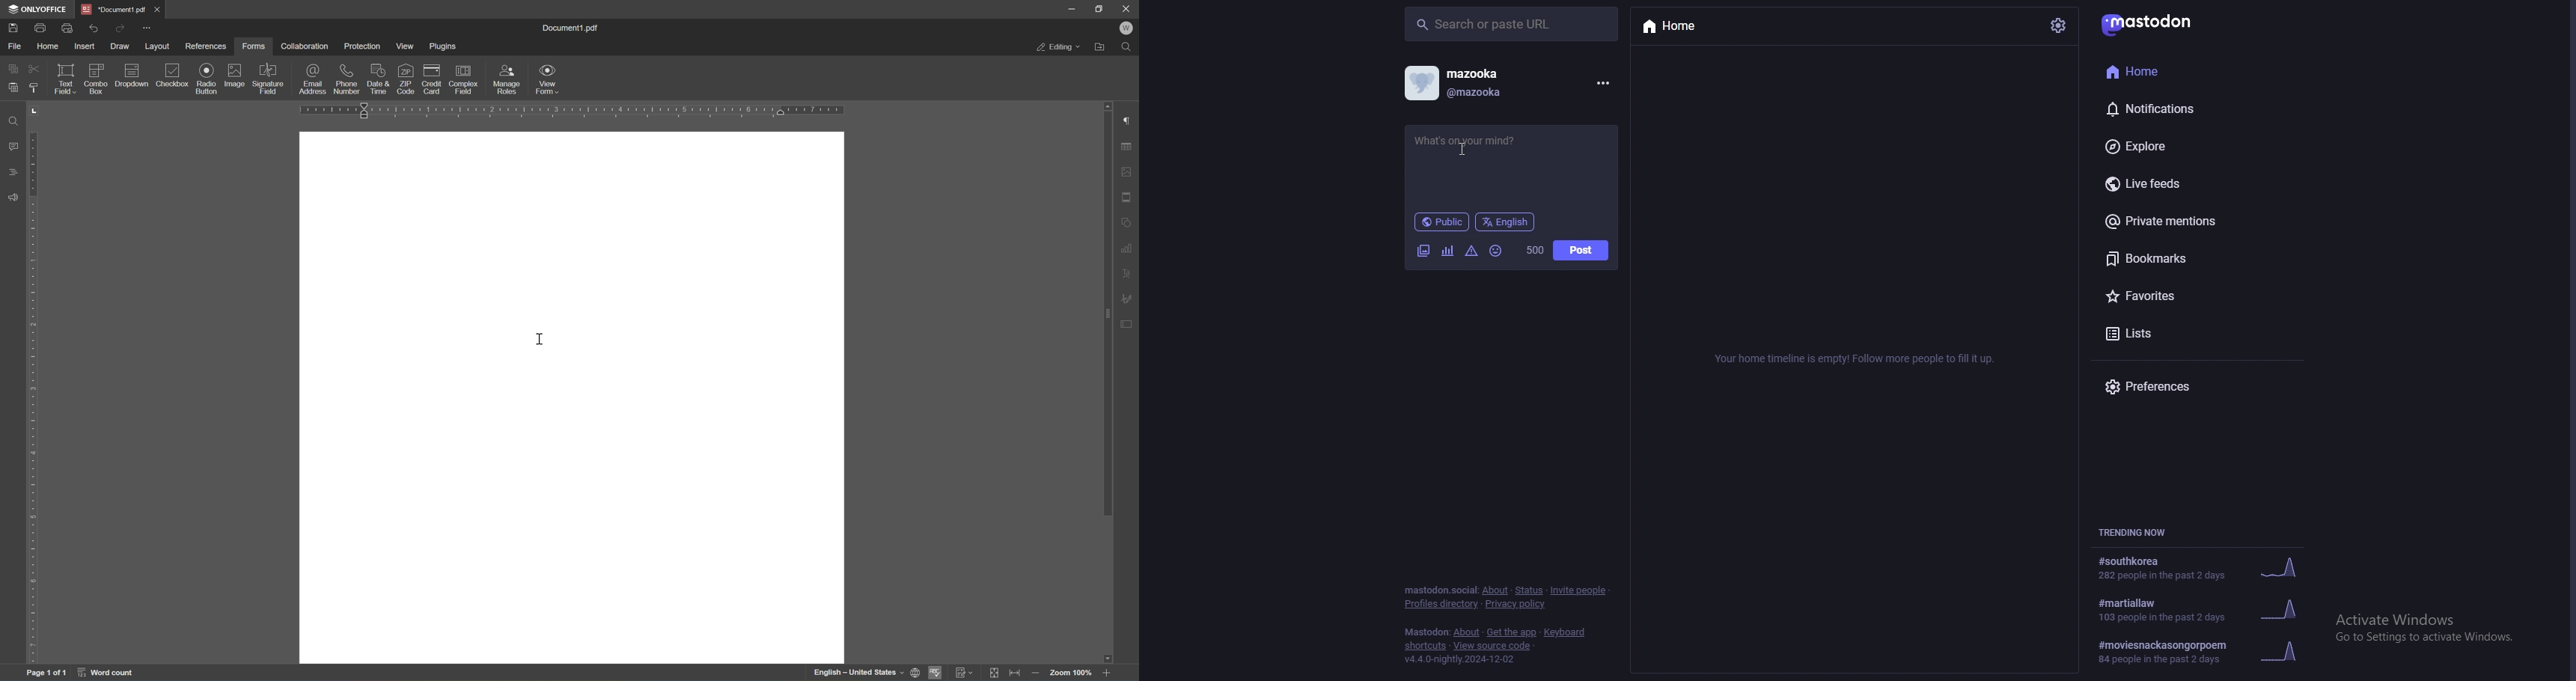 The height and width of the screenshot is (700, 2576). Describe the element at coordinates (1512, 632) in the screenshot. I see `get the app` at that location.